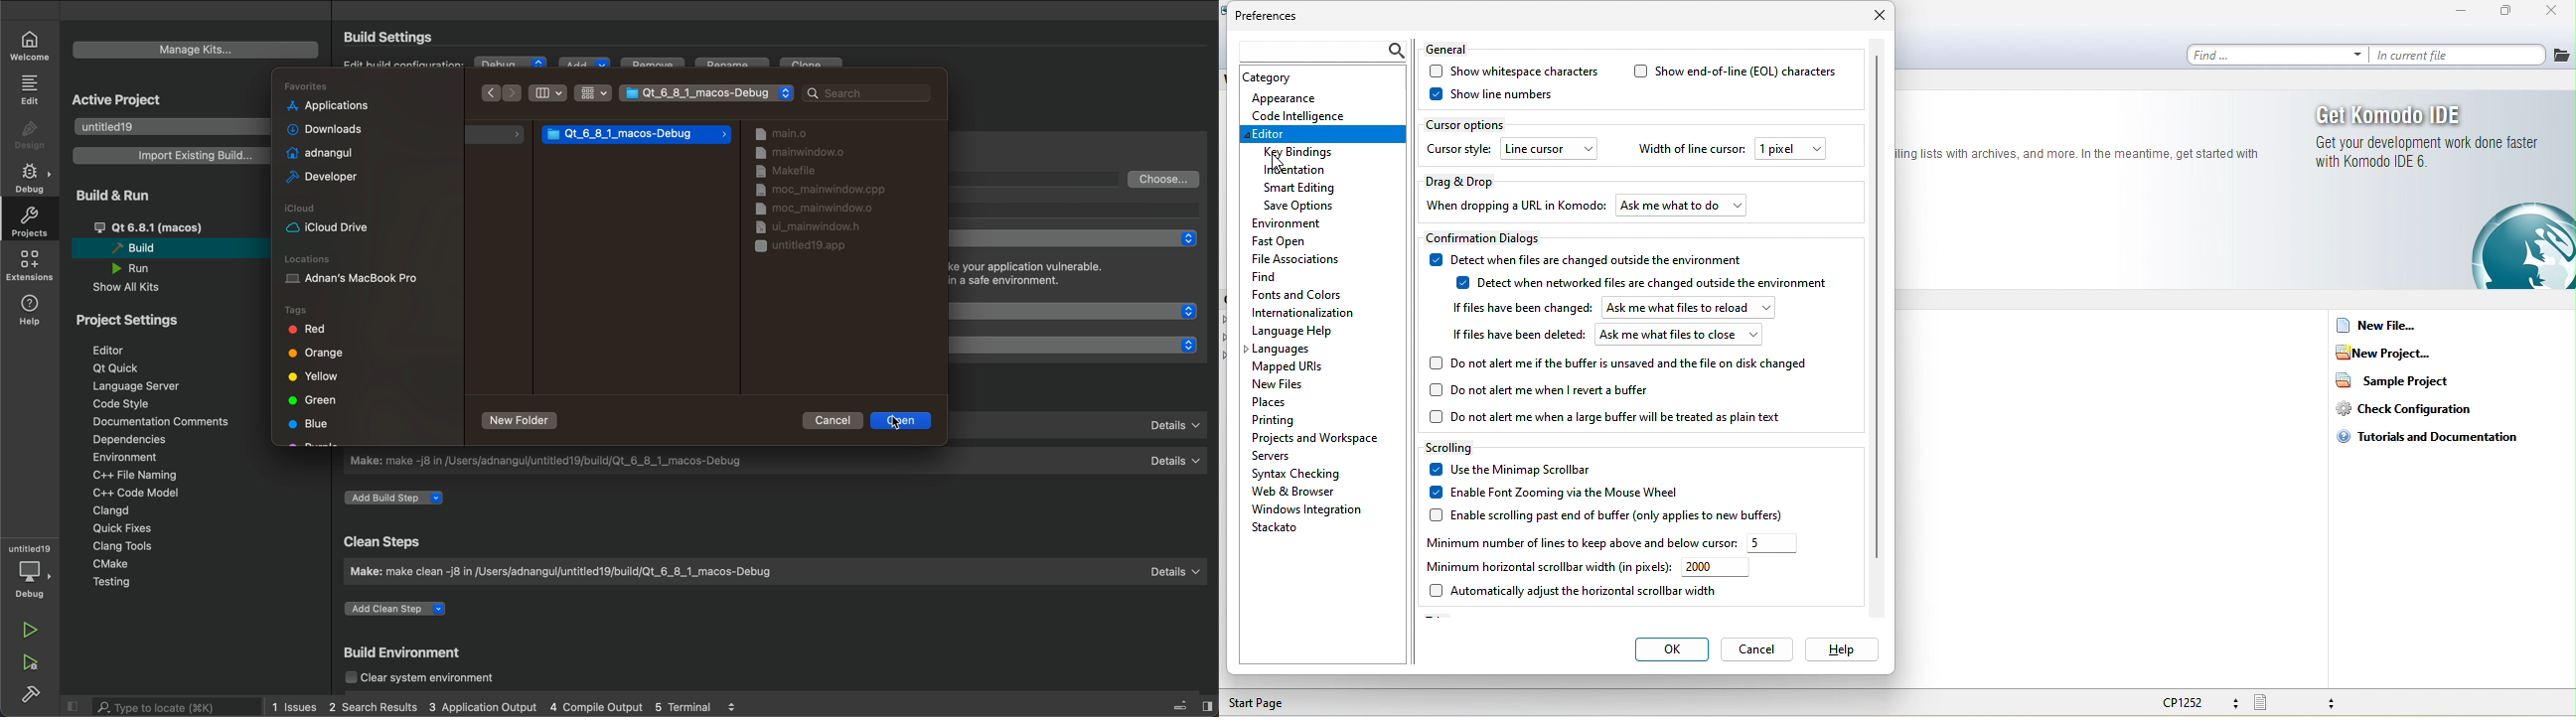 Image resolution: width=2576 pixels, height=728 pixels. Describe the element at coordinates (798, 154) in the screenshot. I see `mainwindow` at that location.